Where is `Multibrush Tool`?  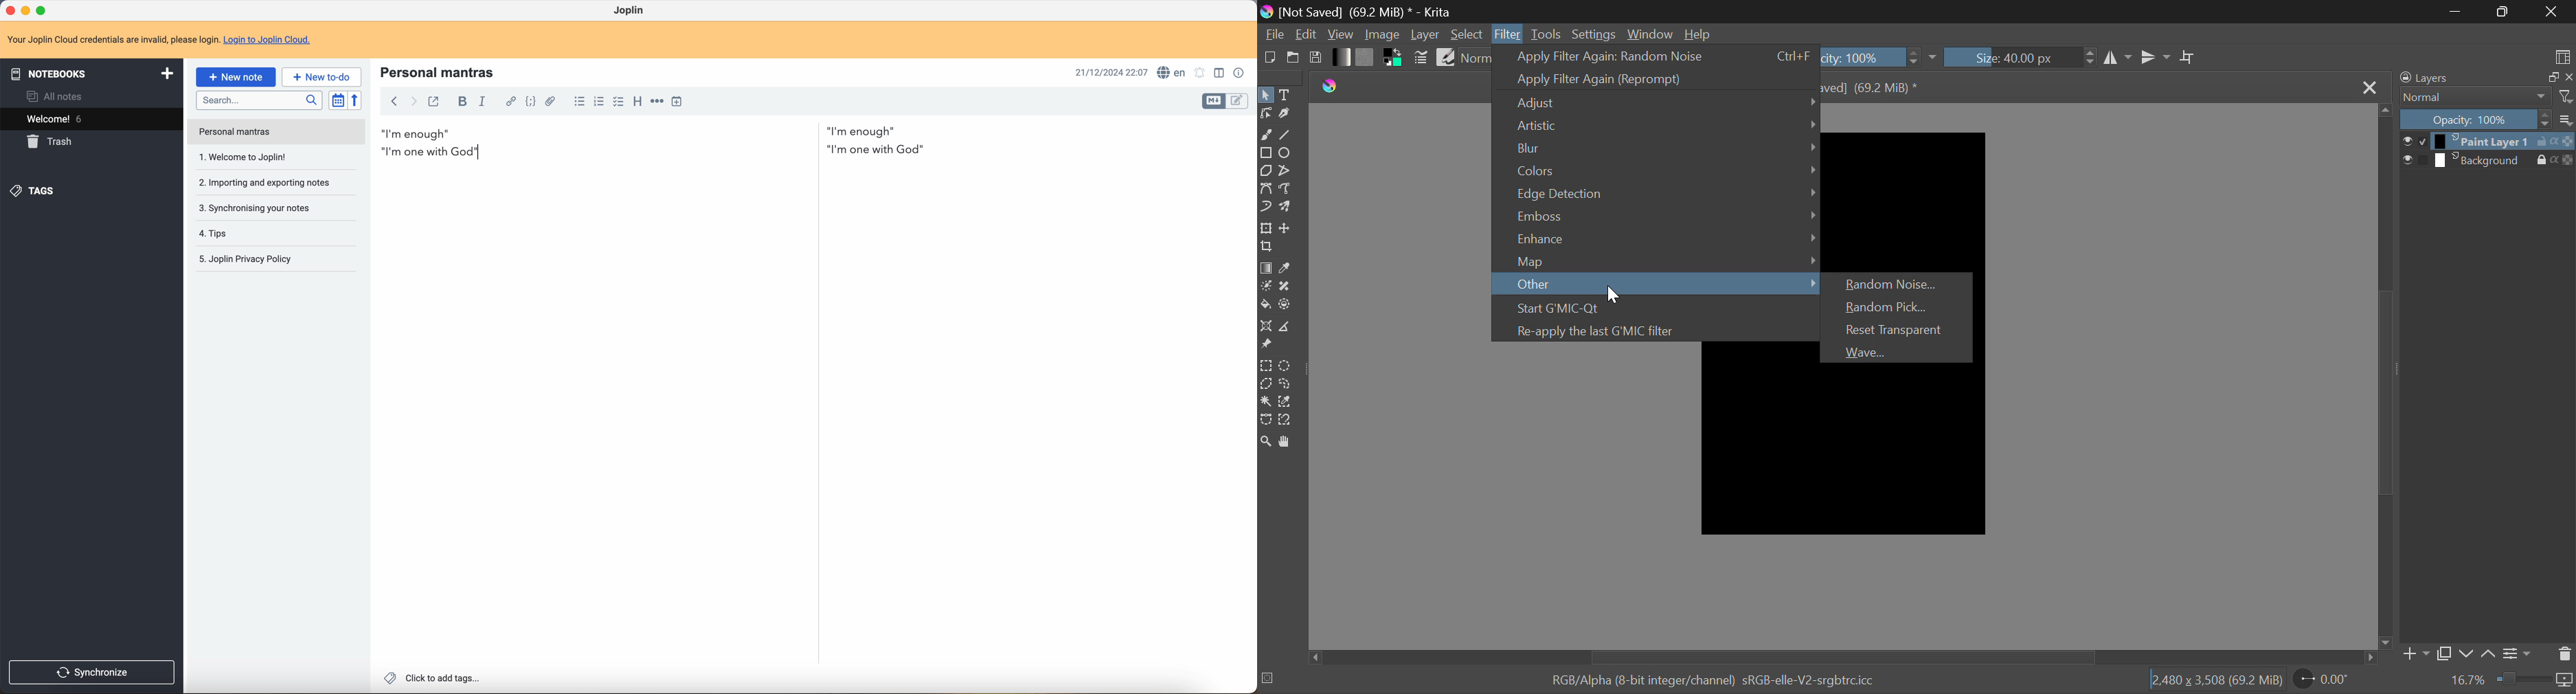
Multibrush Tool is located at coordinates (1285, 208).